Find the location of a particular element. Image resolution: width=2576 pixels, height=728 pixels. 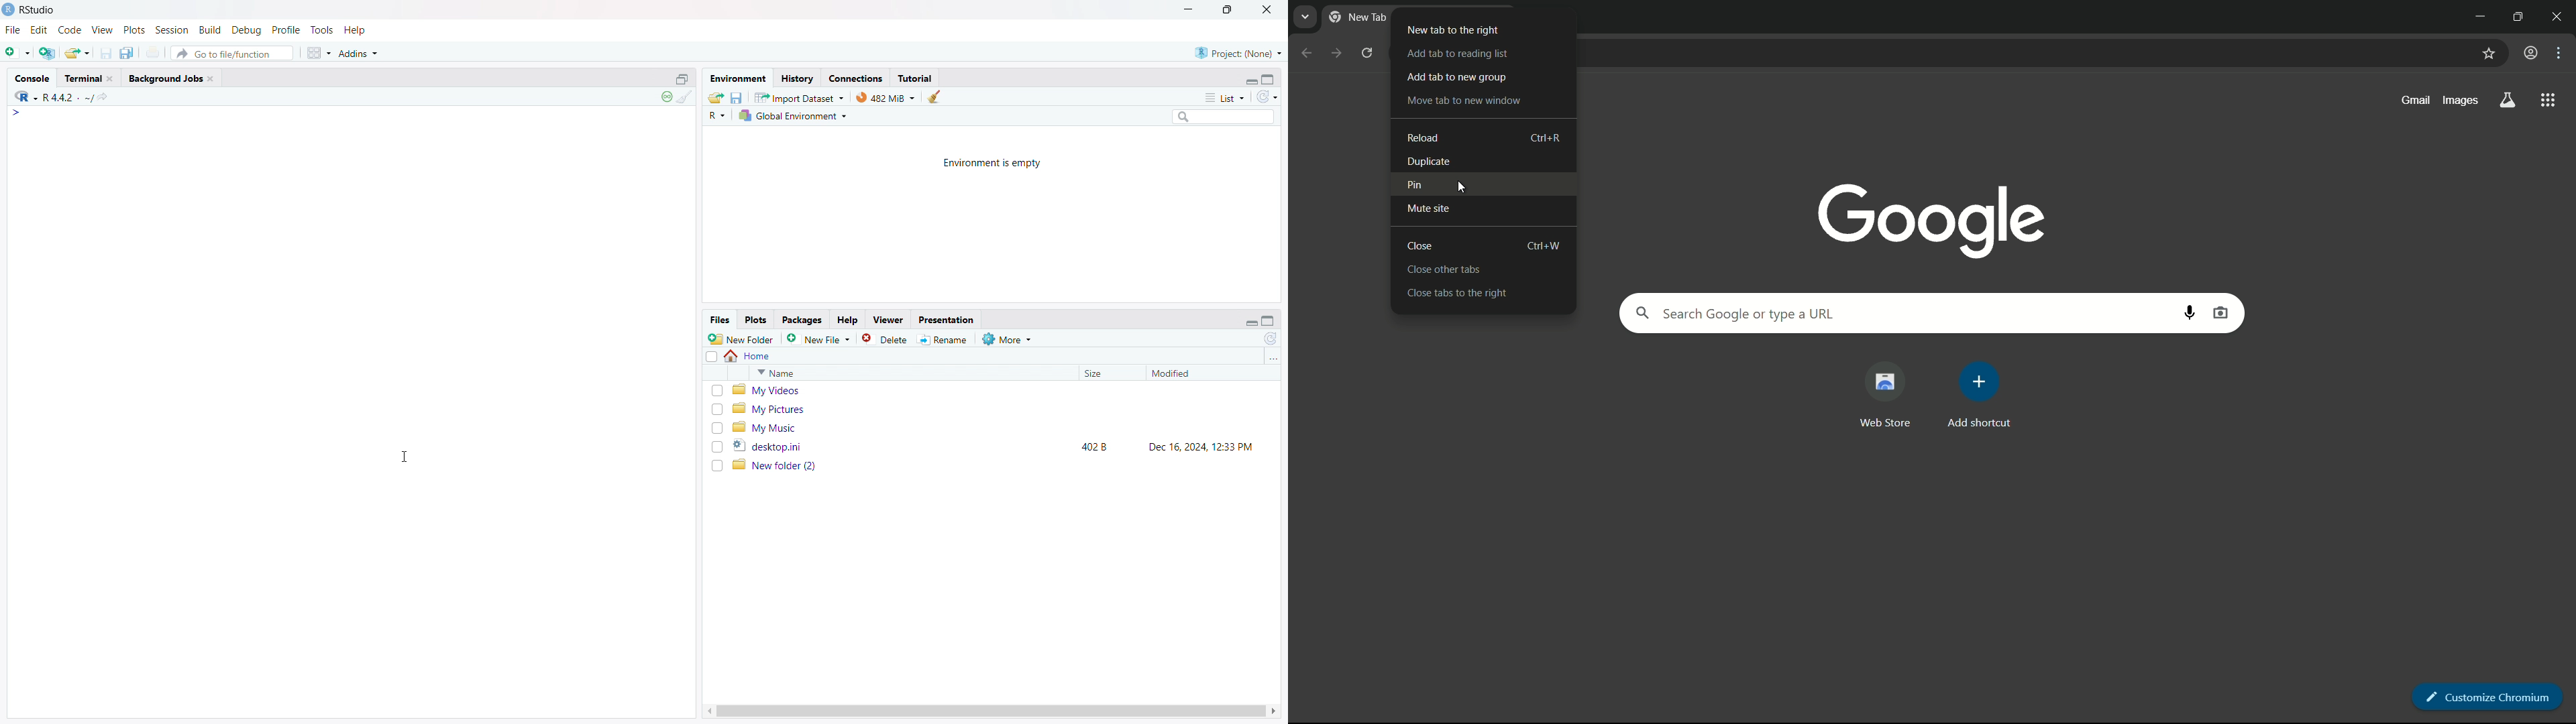

load workspace is located at coordinates (716, 97).